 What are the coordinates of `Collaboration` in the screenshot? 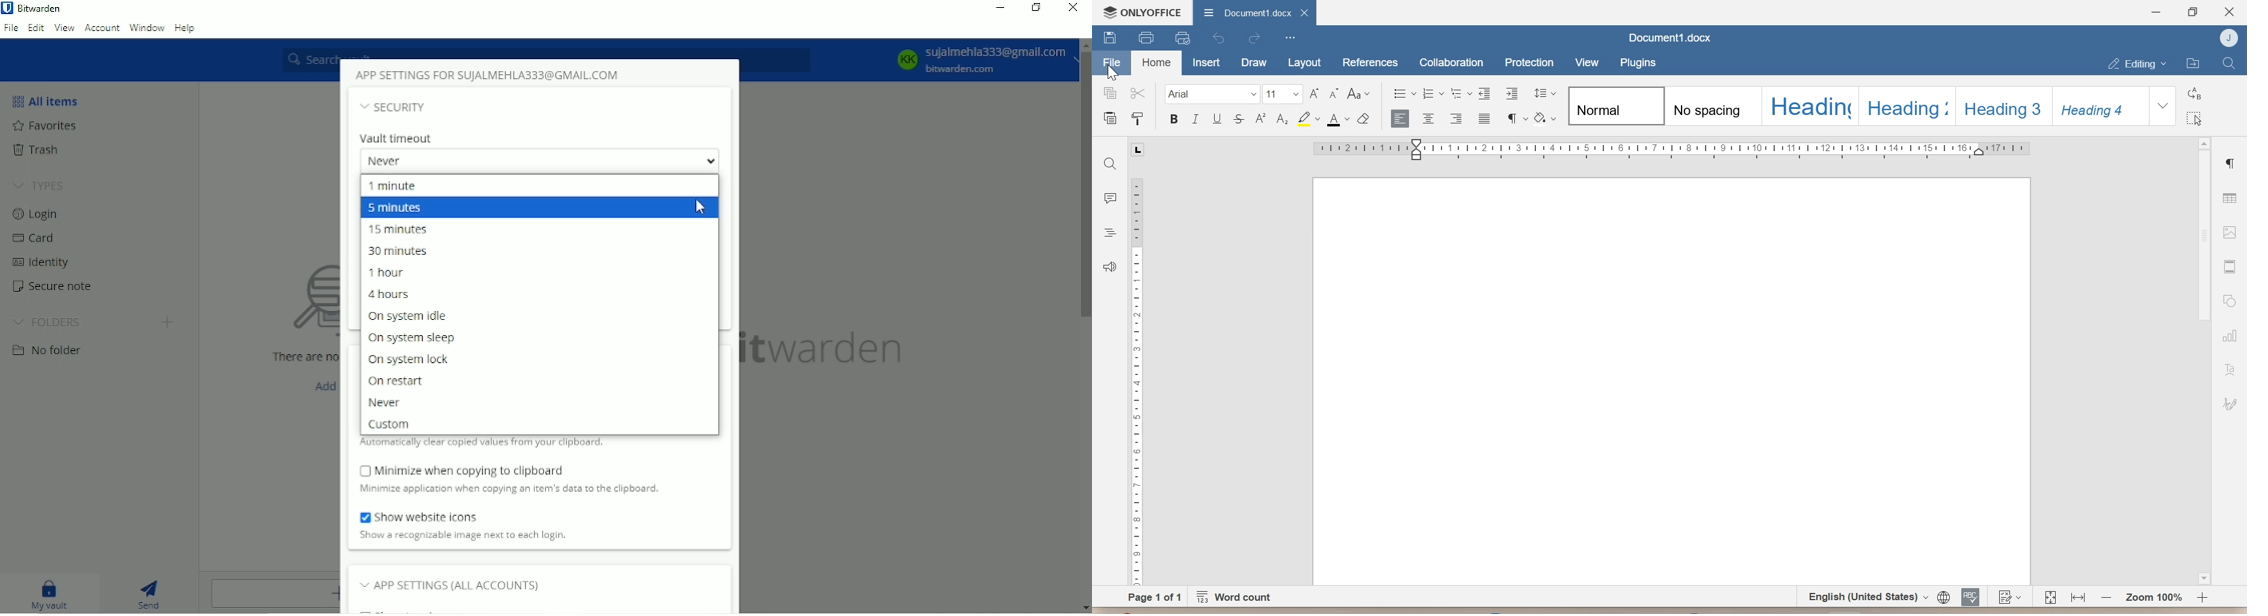 It's located at (1453, 61).